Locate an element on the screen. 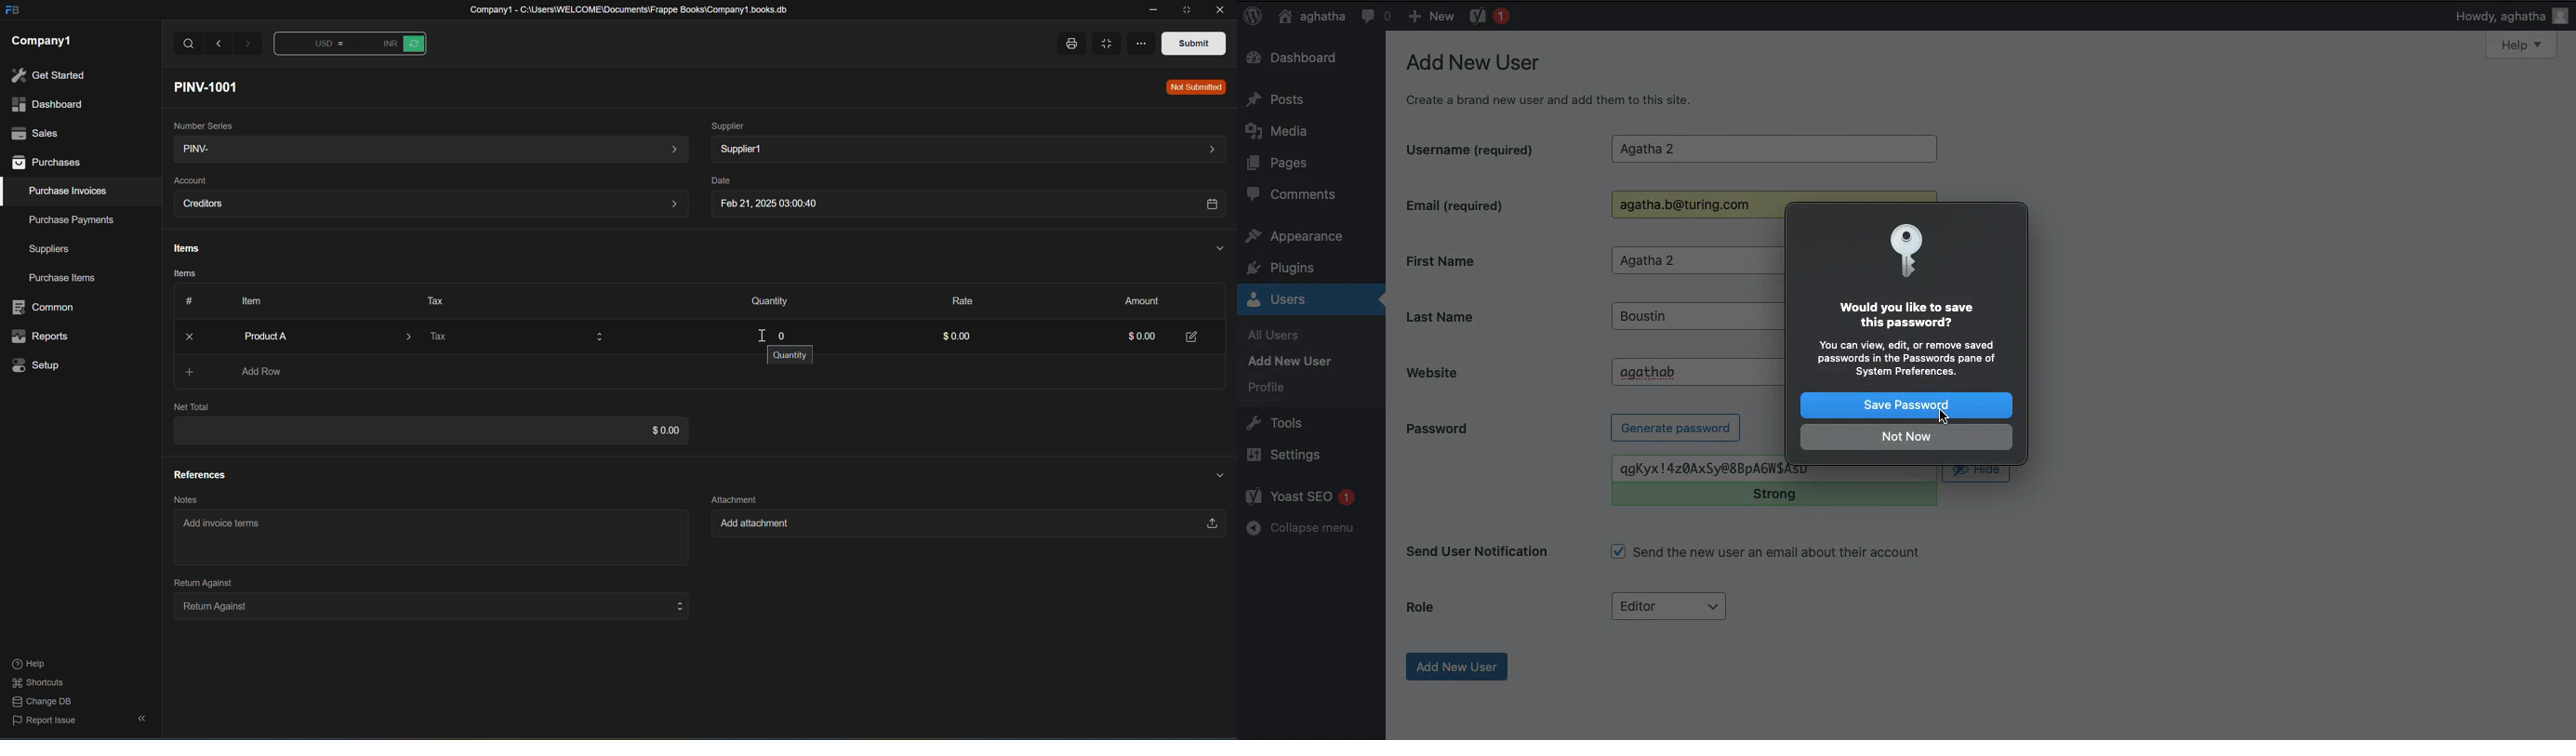 The width and height of the screenshot is (2576, 756). Amount is located at coordinates (1137, 300).